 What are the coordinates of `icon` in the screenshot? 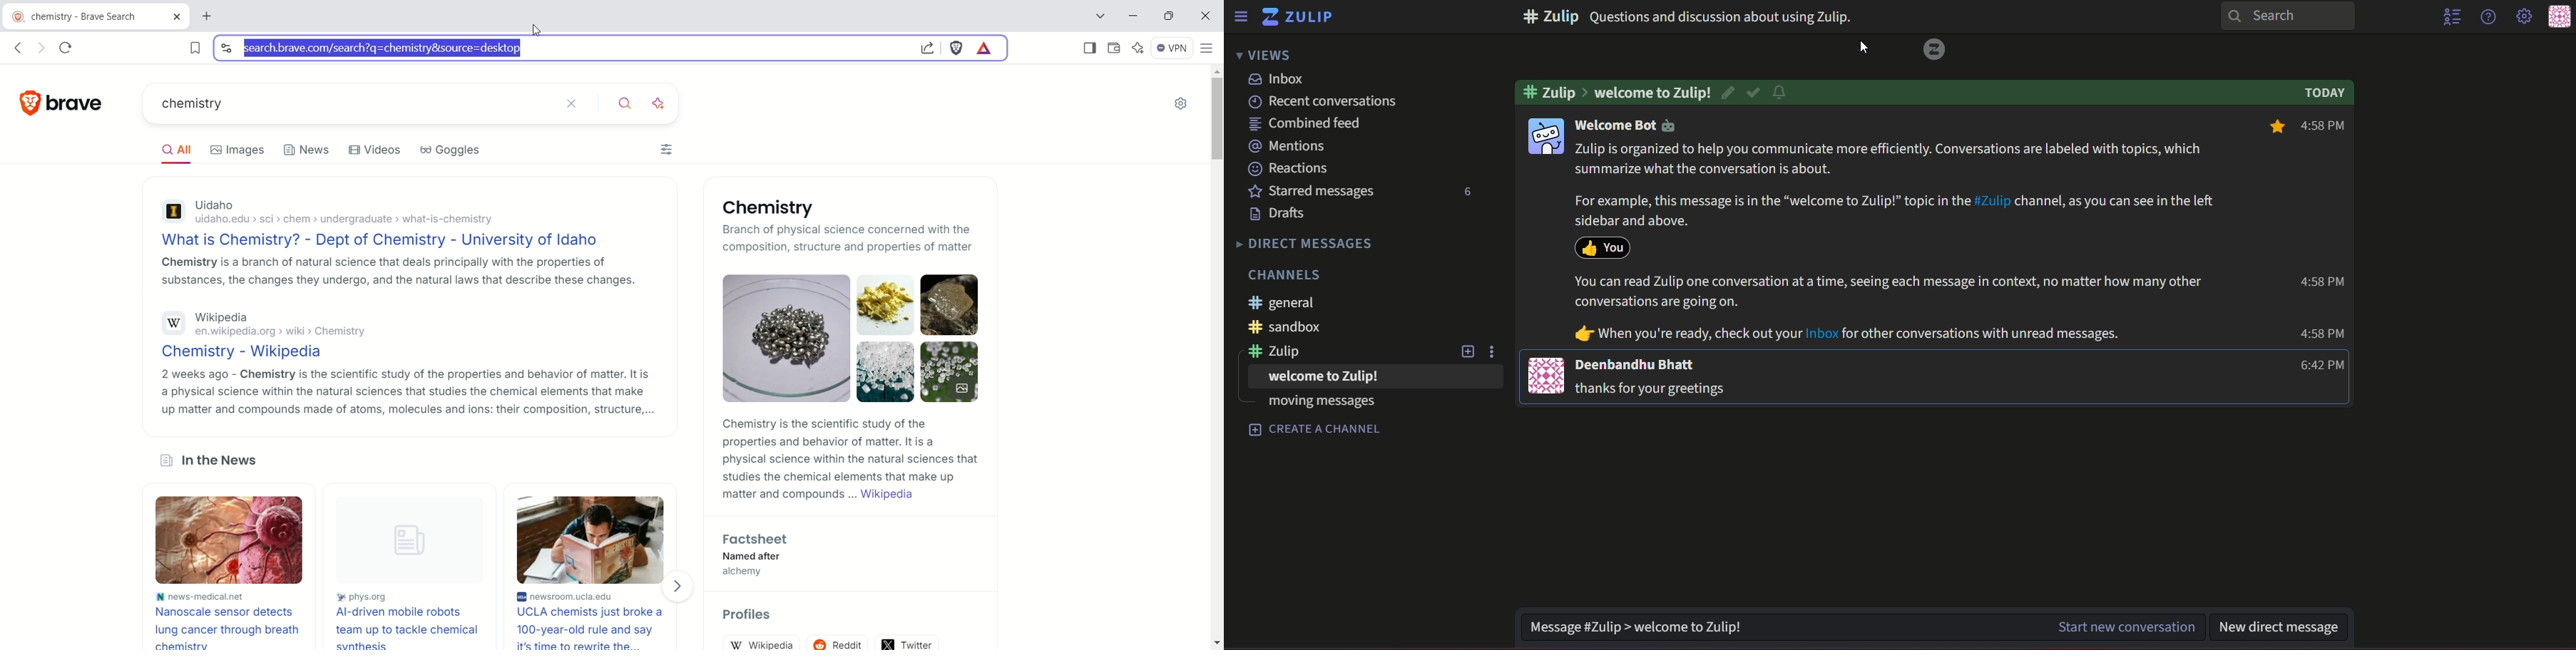 It's located at (1548, 136).